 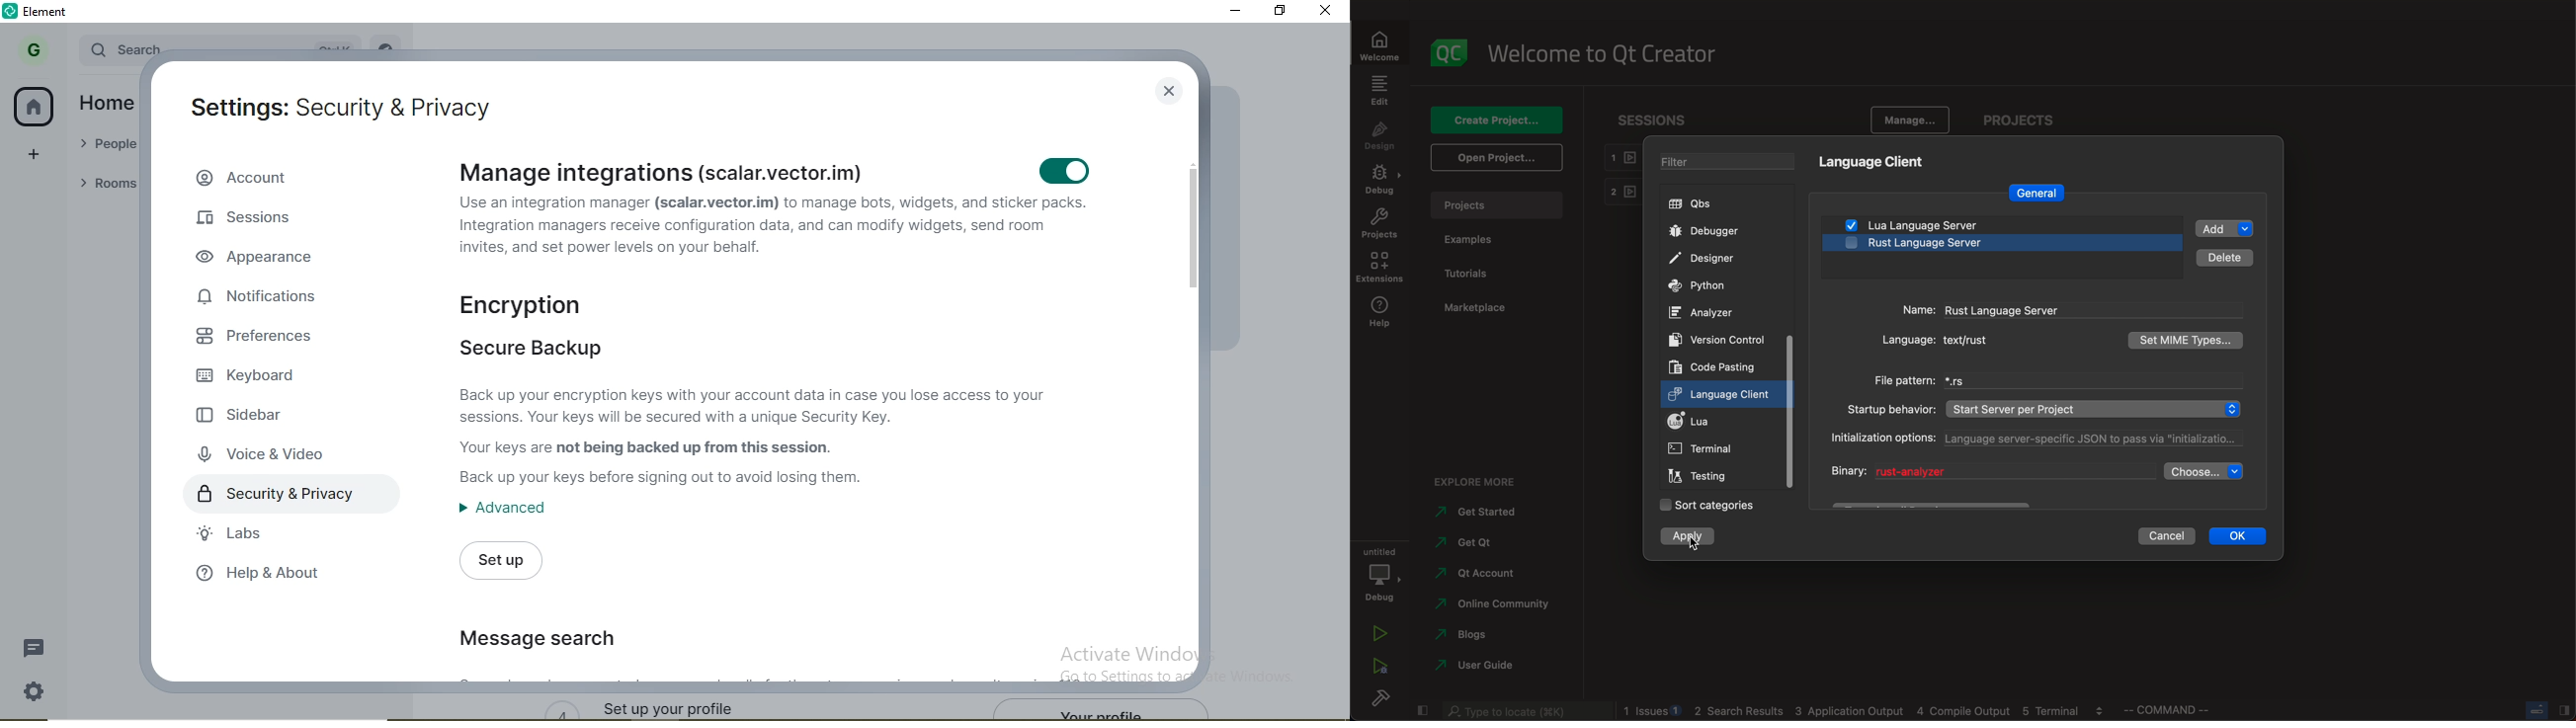 I want to click on options, so click(x=2042, y=440).